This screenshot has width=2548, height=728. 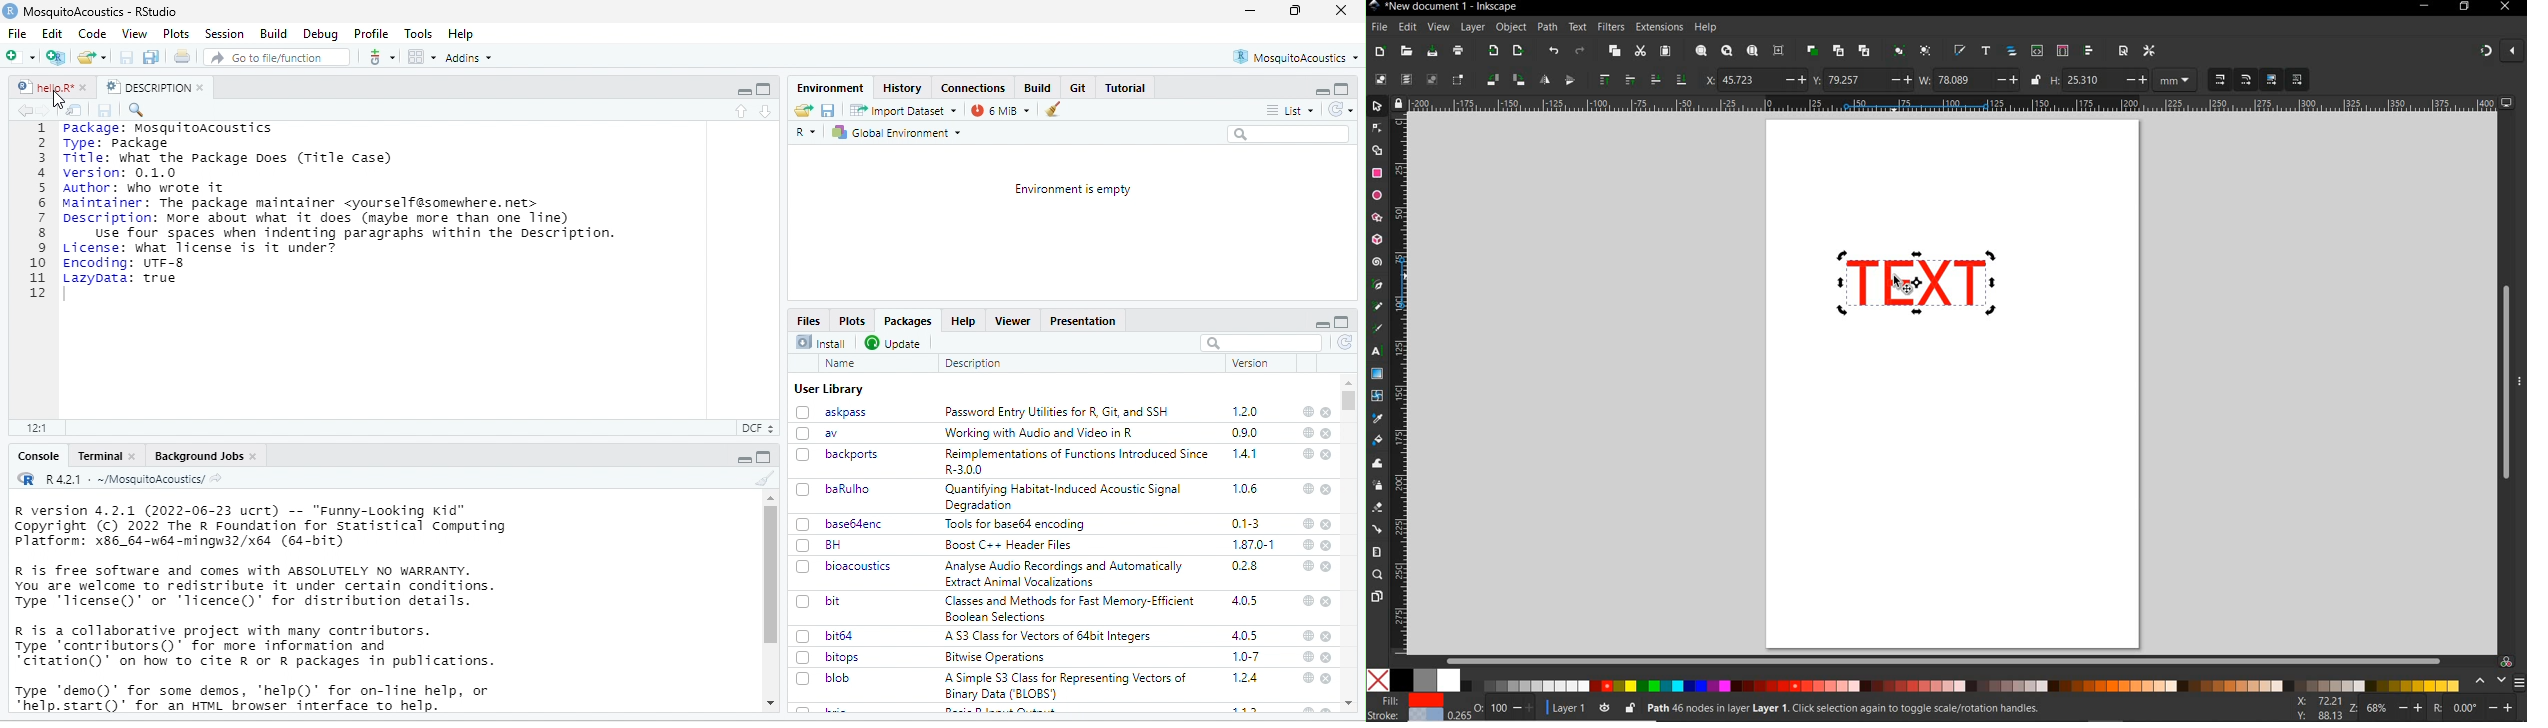 I want to click on Reimplementations of Functions Introduced Since R-3.00, so click(x=1076, y=462).